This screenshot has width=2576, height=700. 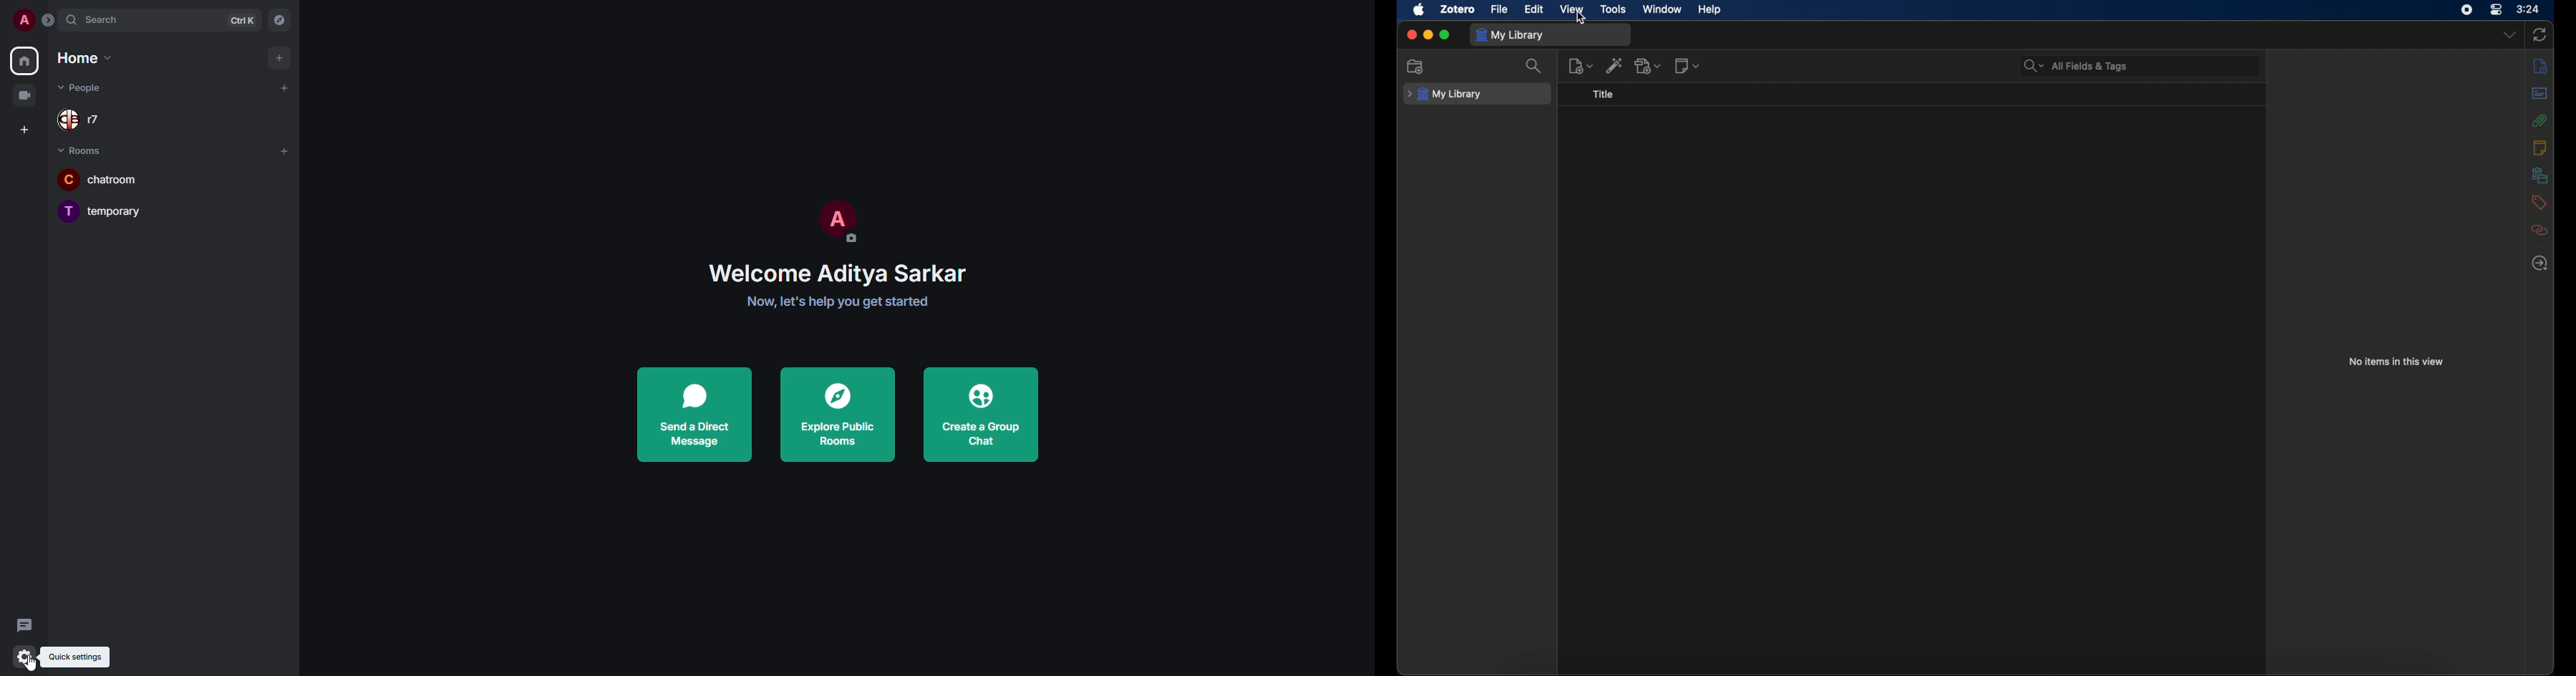 I want to click on view, so click(x=1572, y=8).